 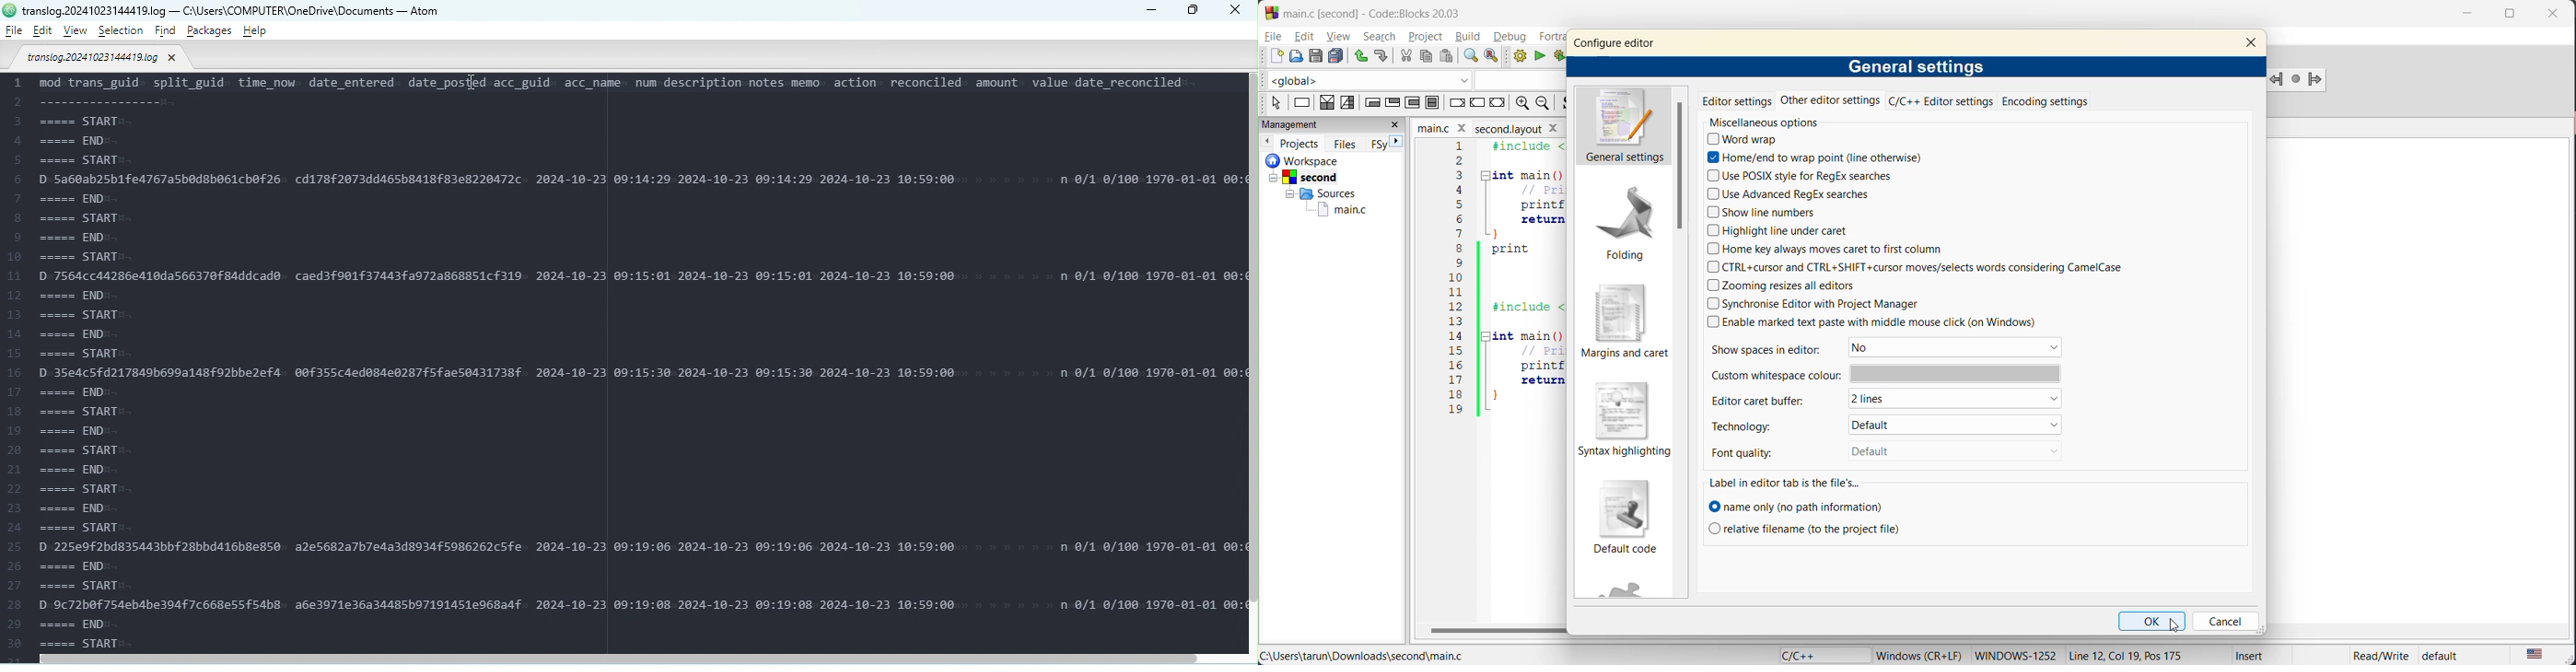 What do you see at coordinates (1149, 9) in the screenshot?
I see `Minimize` at bounding box center [1149, 9].